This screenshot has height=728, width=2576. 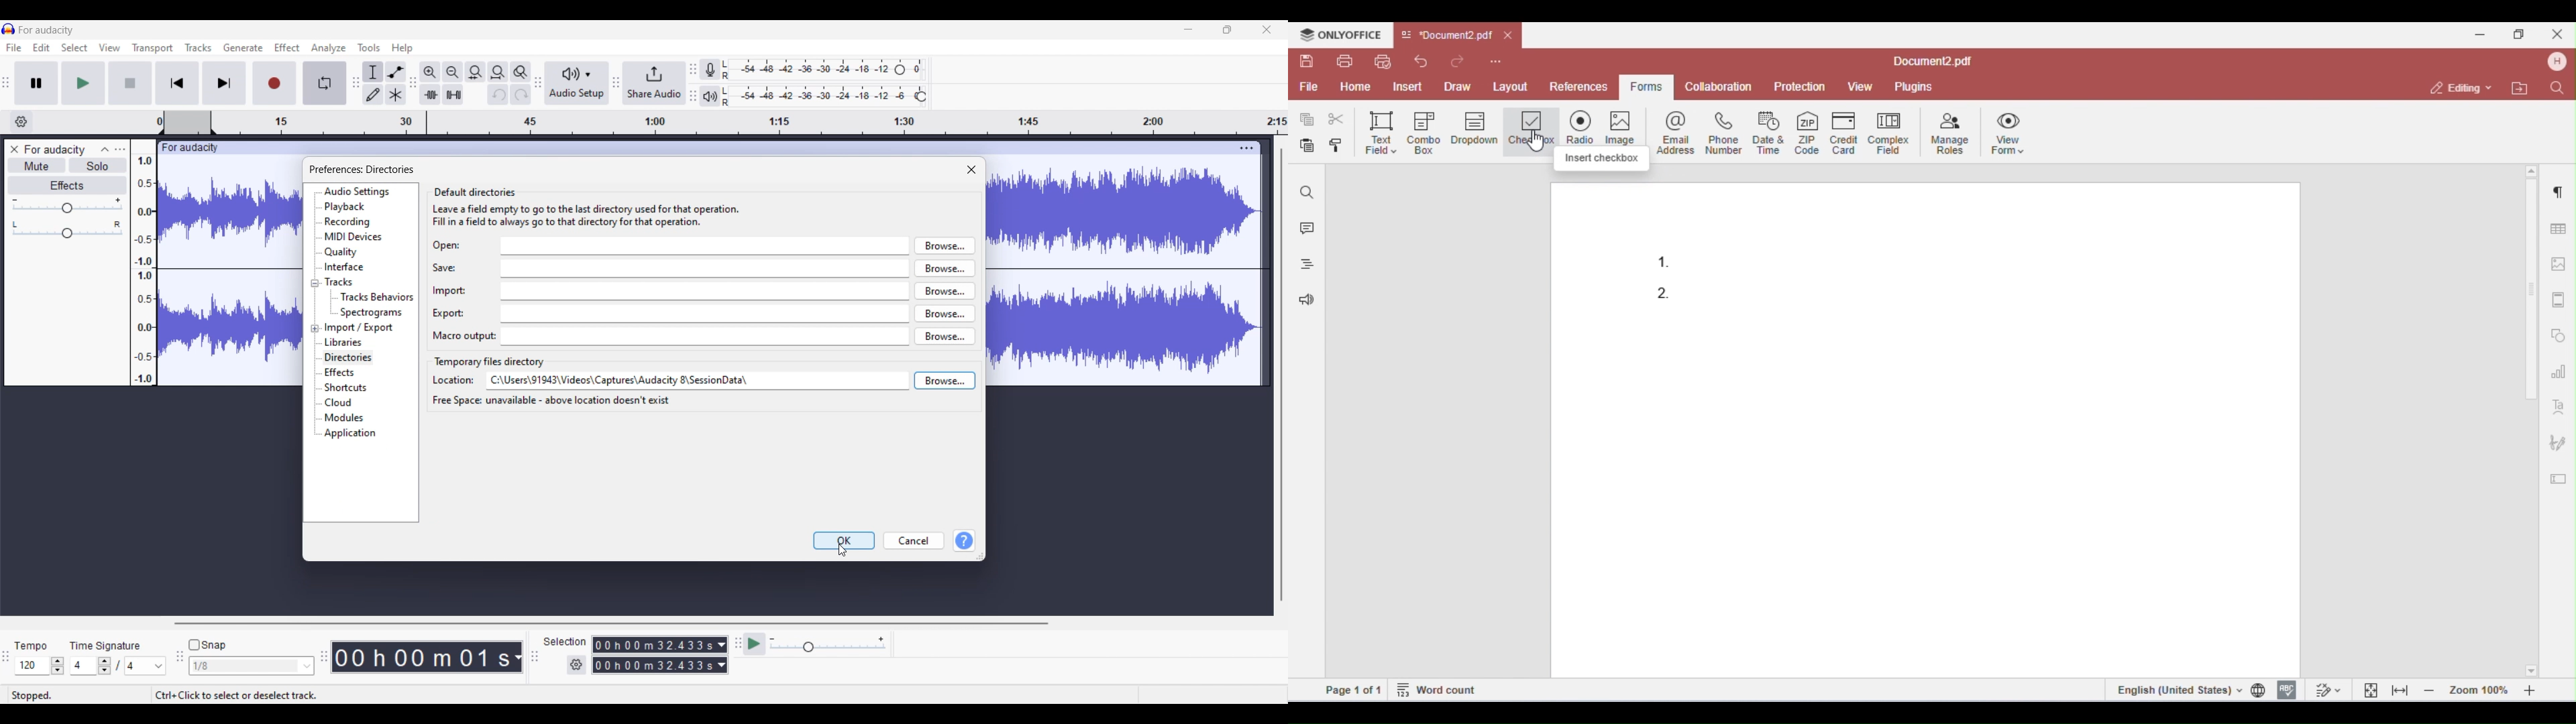 I want to click on Indicates text box for location, so click(x=454, y=379).